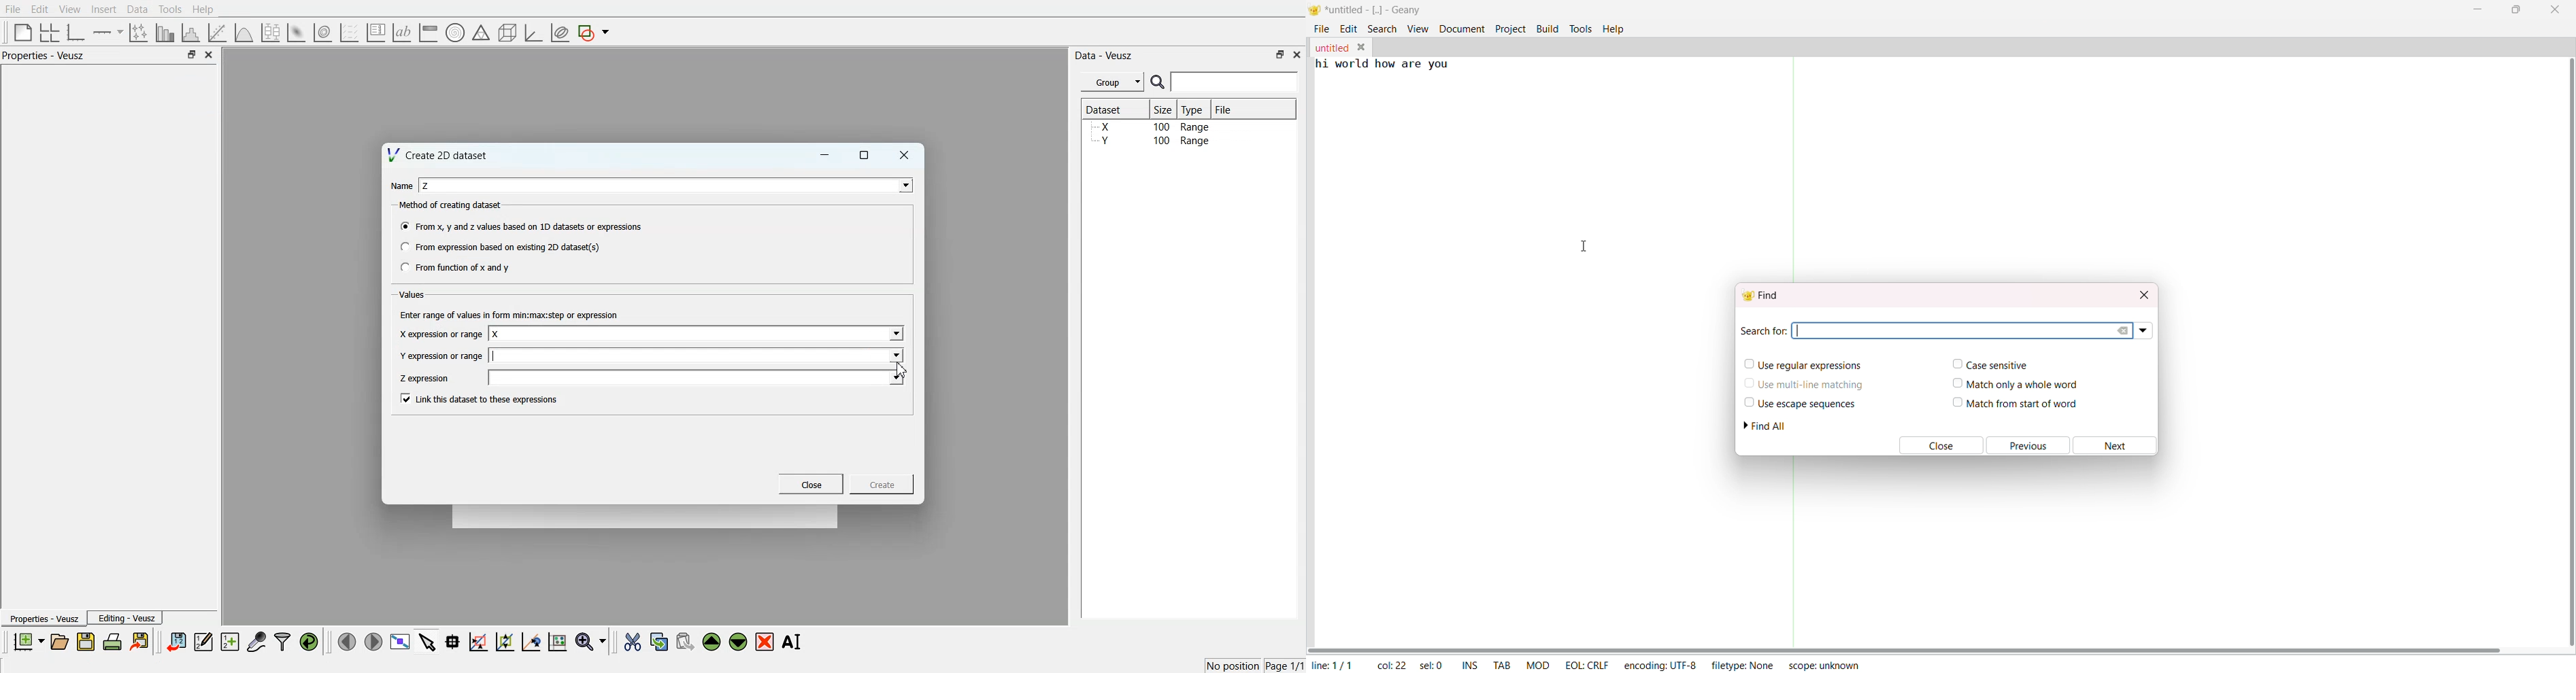 This screenshot has height=700, width=2576. Describe the element at coordinates (139, 10) in the screenshot. I see `Data` at that location.